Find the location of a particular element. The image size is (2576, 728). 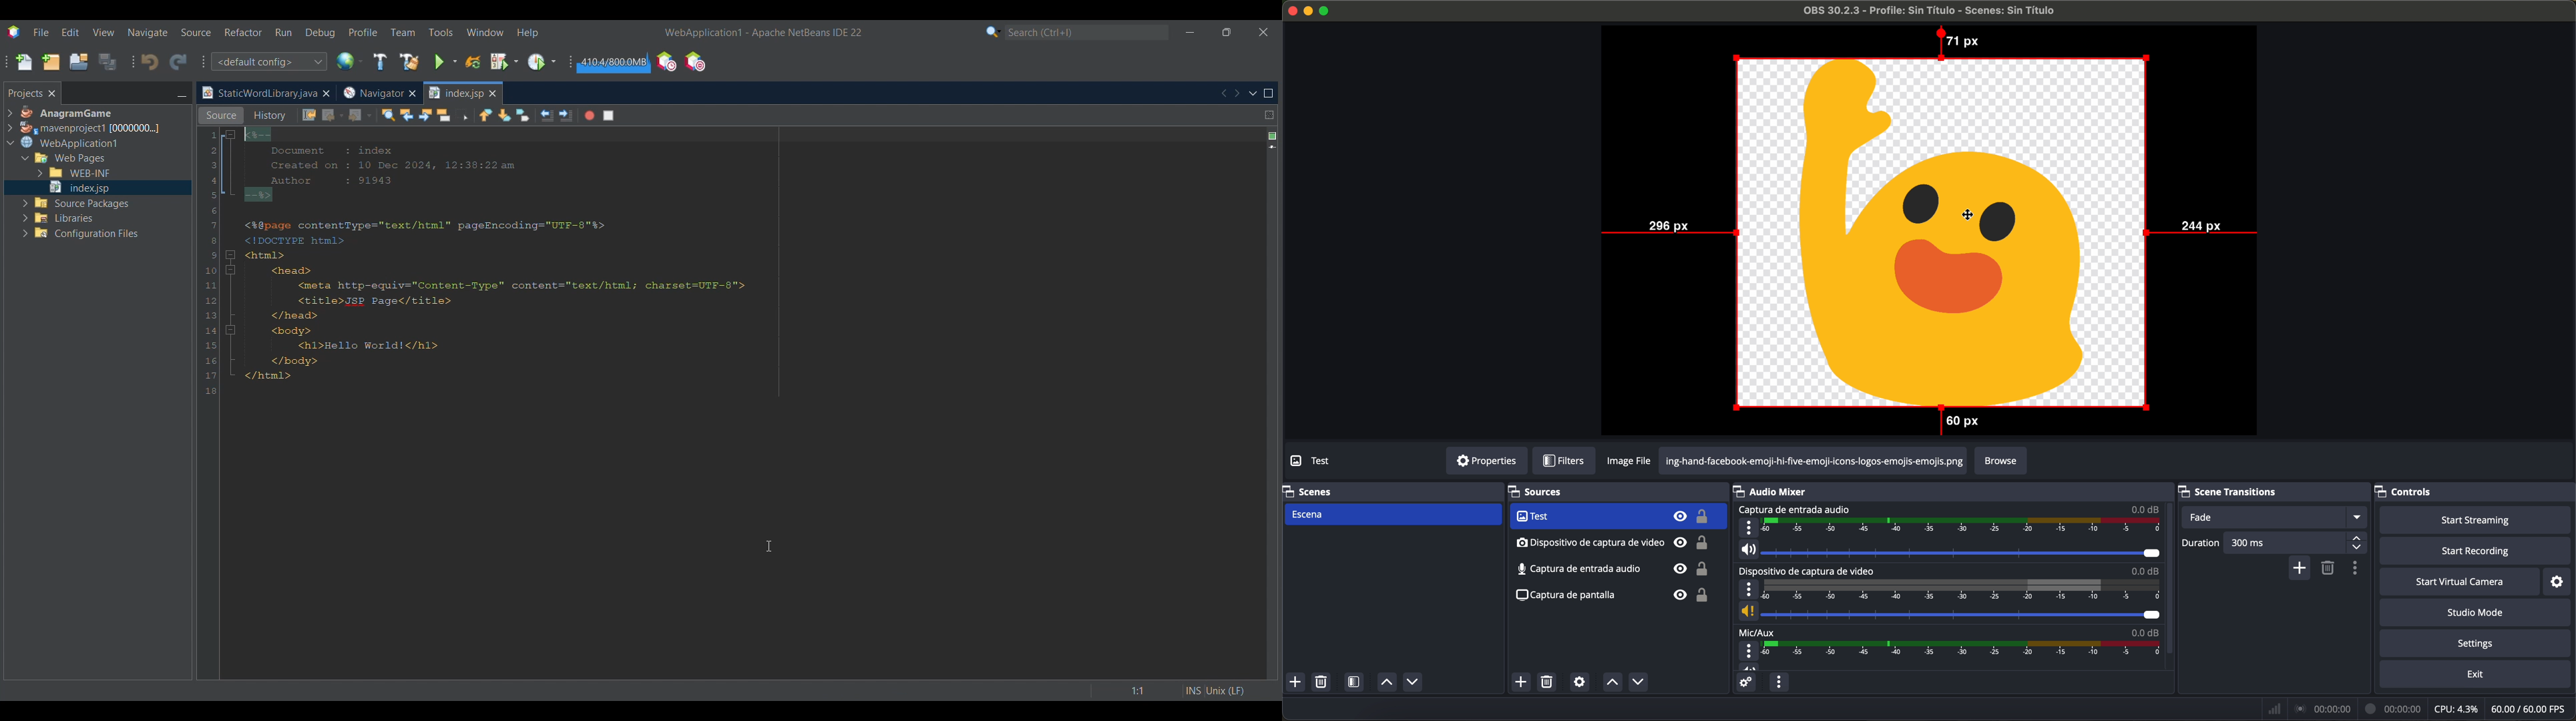

audio mixer menu is located at coordinates (1779, 682).